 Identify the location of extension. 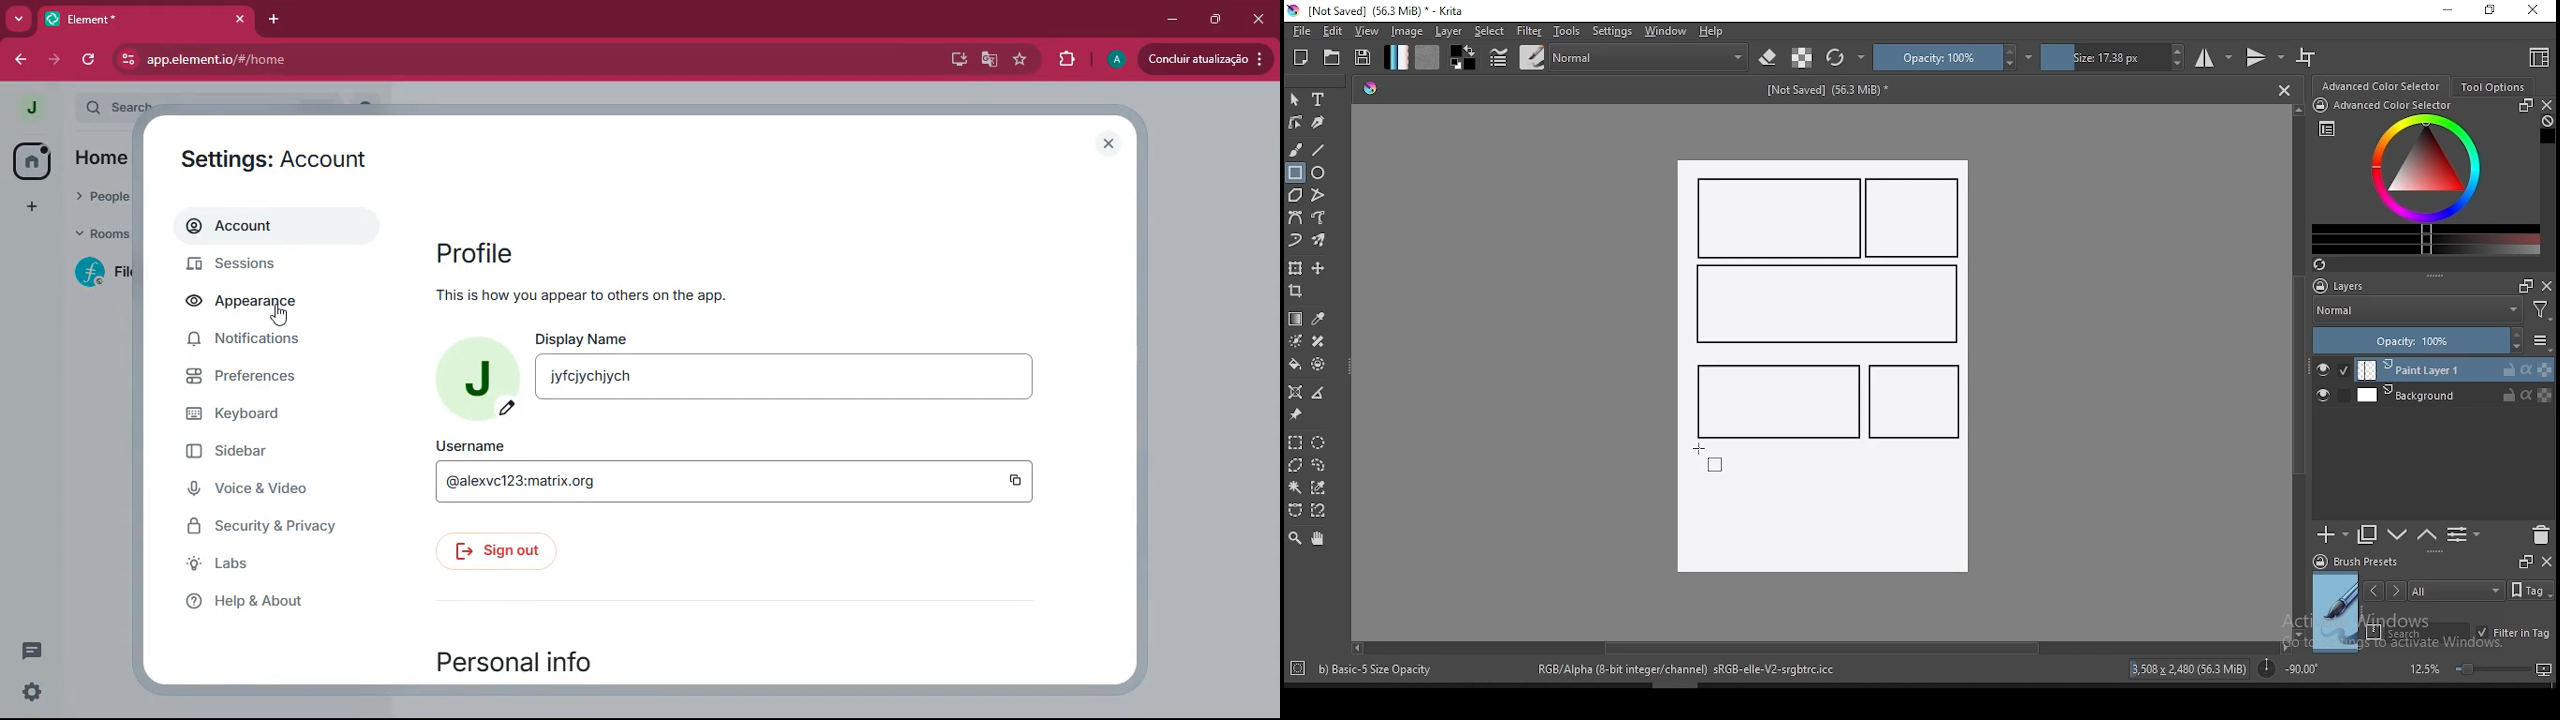
(1070, 59).